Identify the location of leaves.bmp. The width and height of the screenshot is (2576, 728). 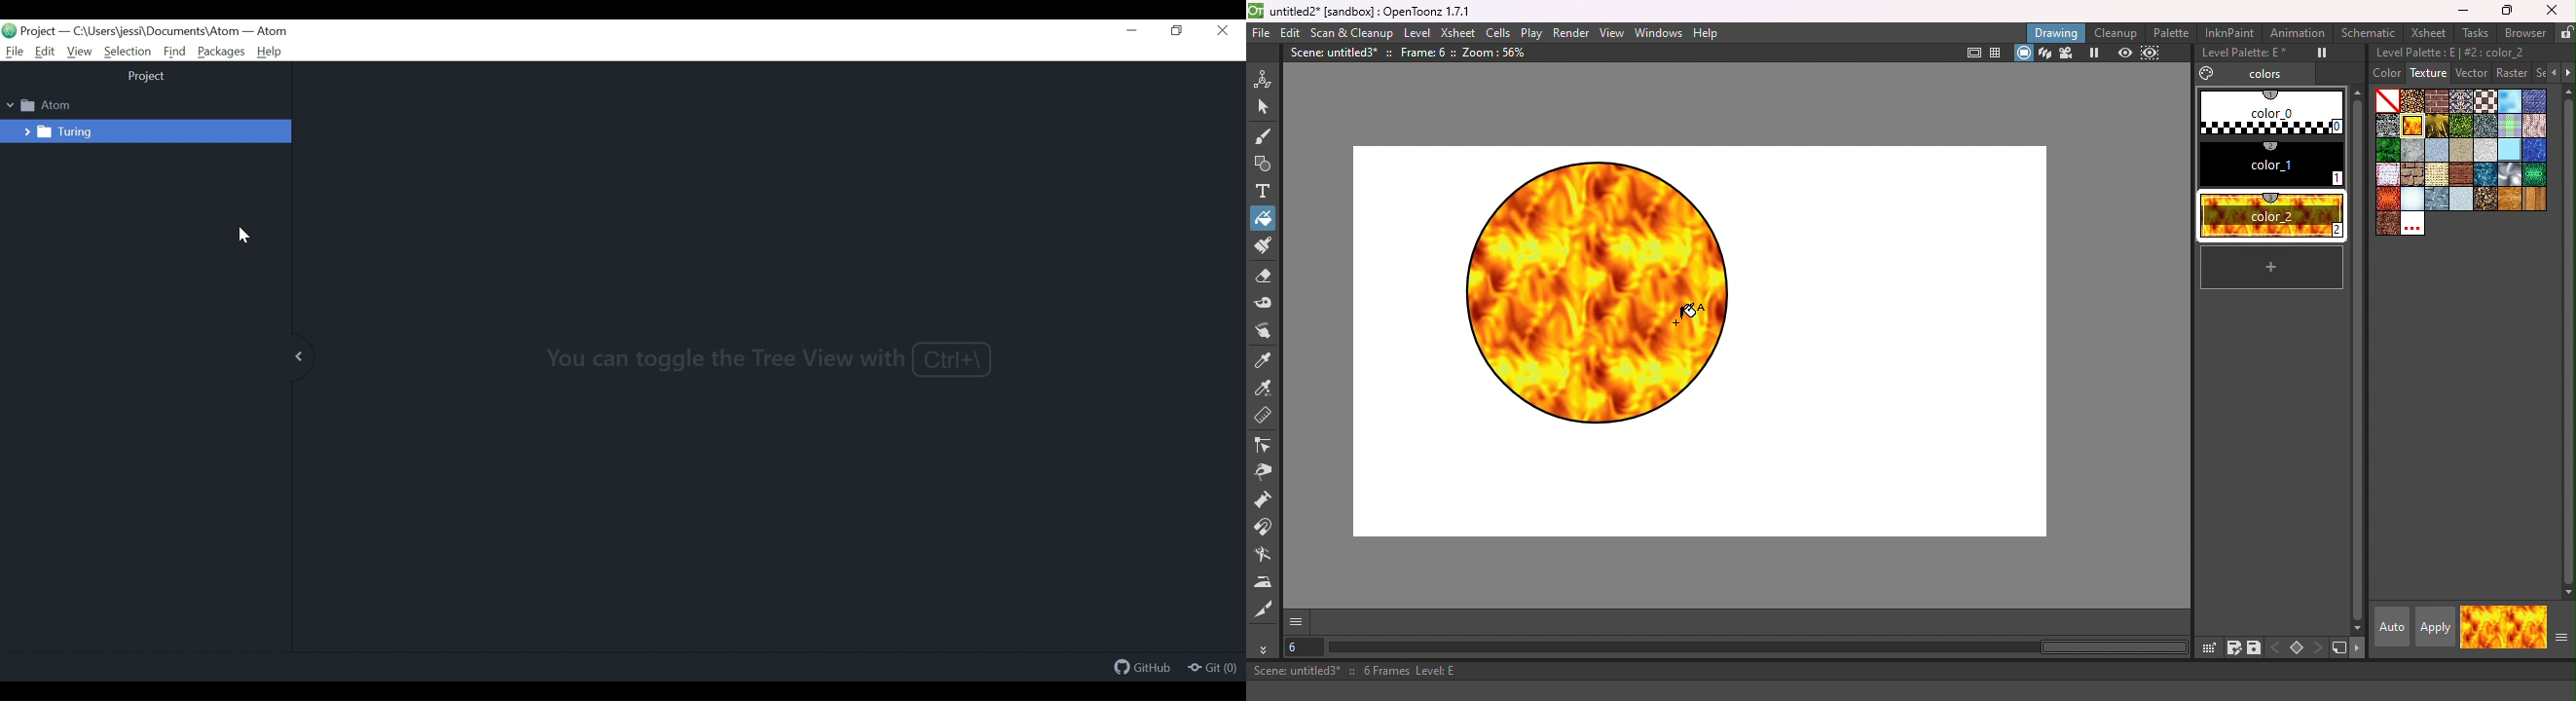
(2387, 150).